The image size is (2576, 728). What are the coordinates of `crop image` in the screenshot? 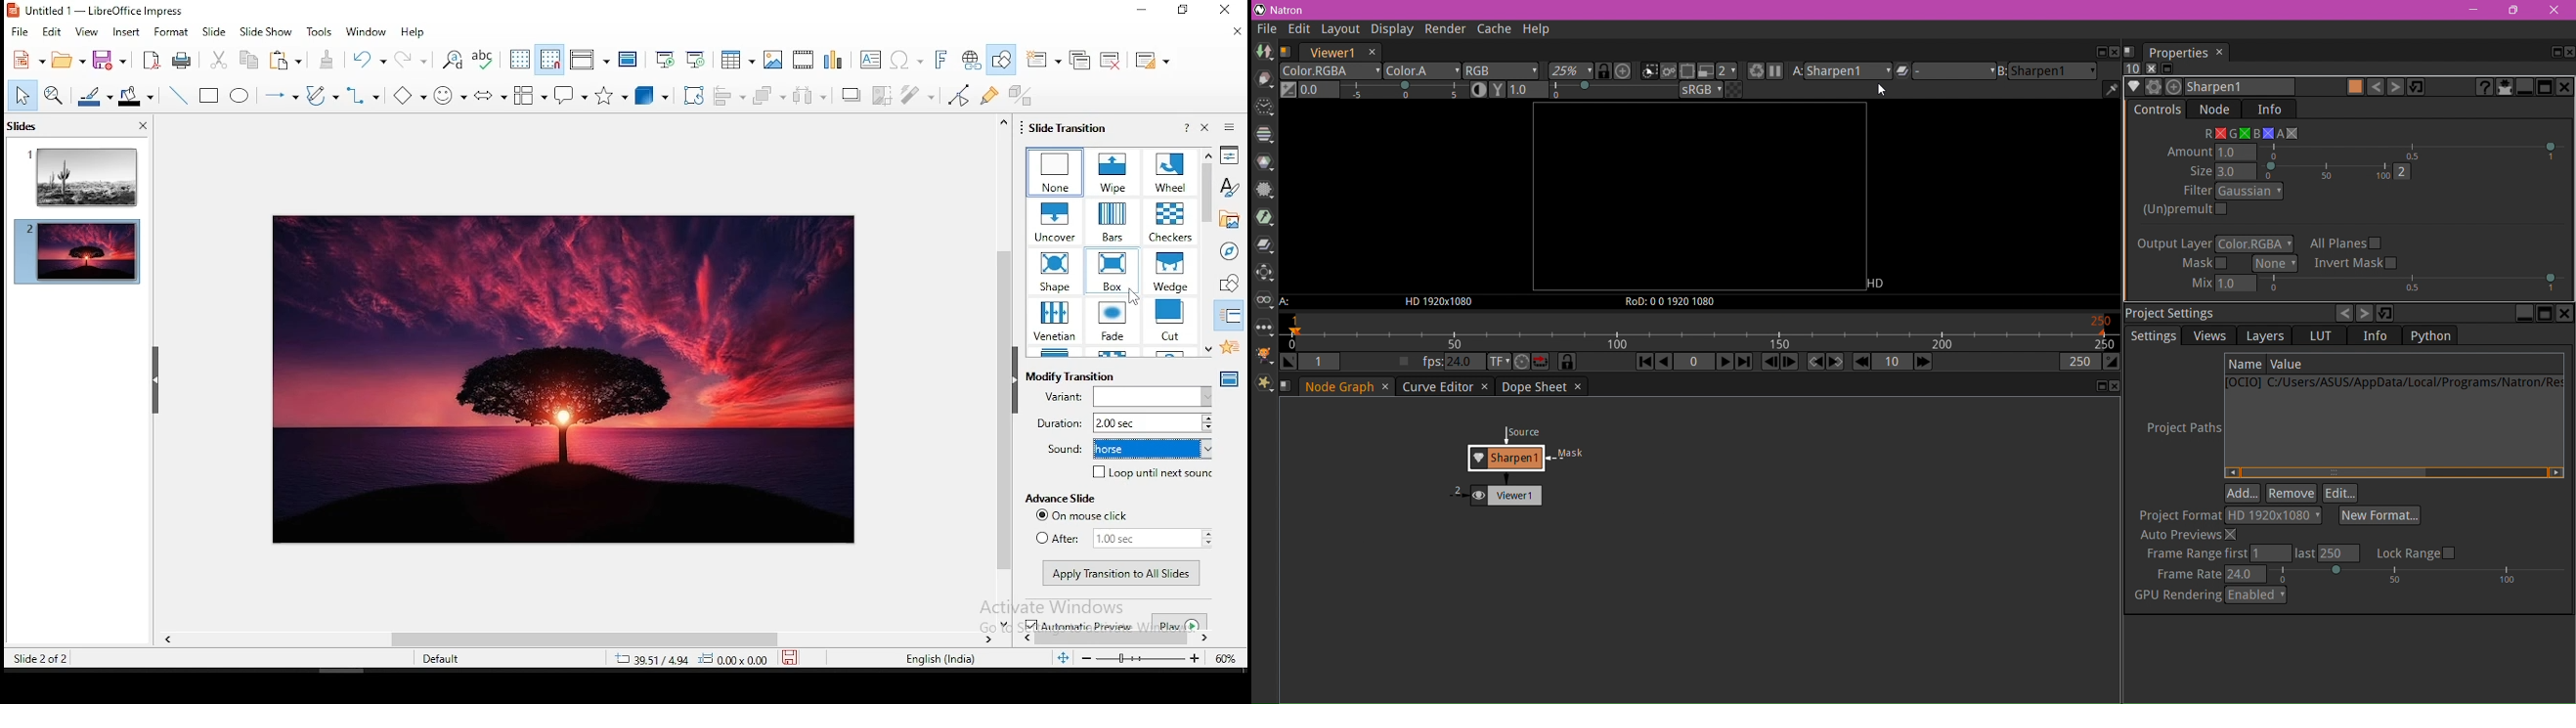 It's located at (883, 95).